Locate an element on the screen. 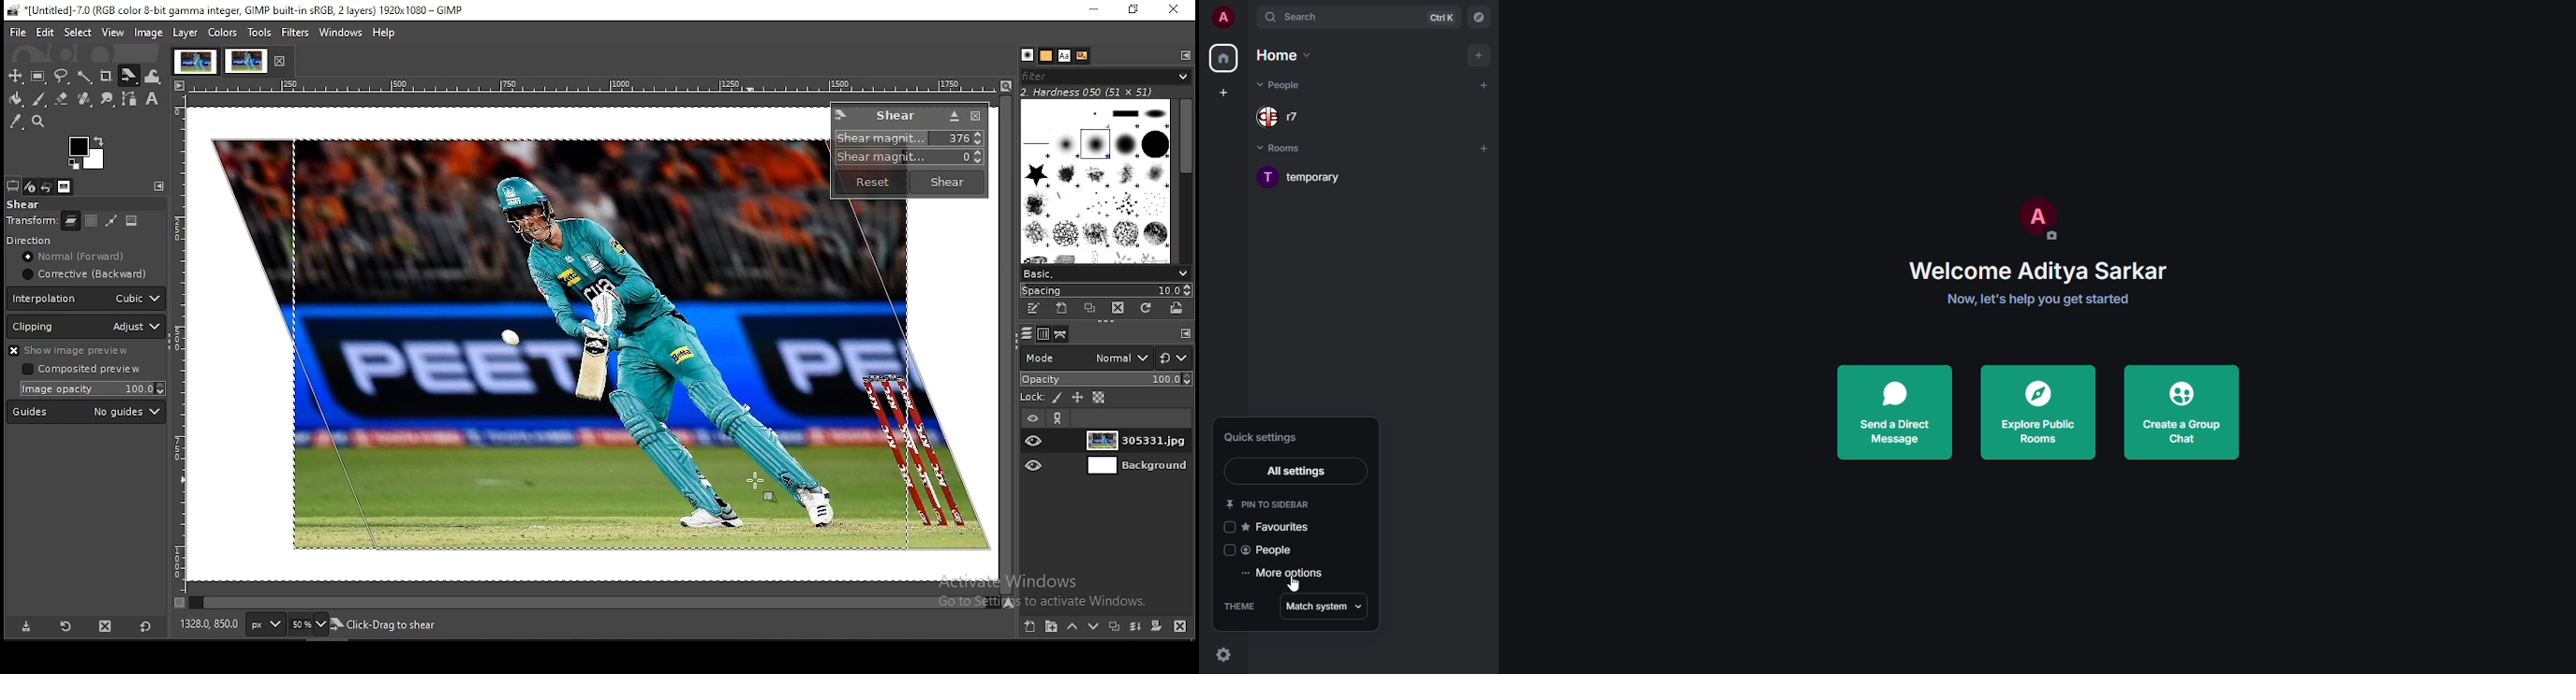 The width and height of the screenshot is (2576, 700). expand is located at coordinates (1246, 18).